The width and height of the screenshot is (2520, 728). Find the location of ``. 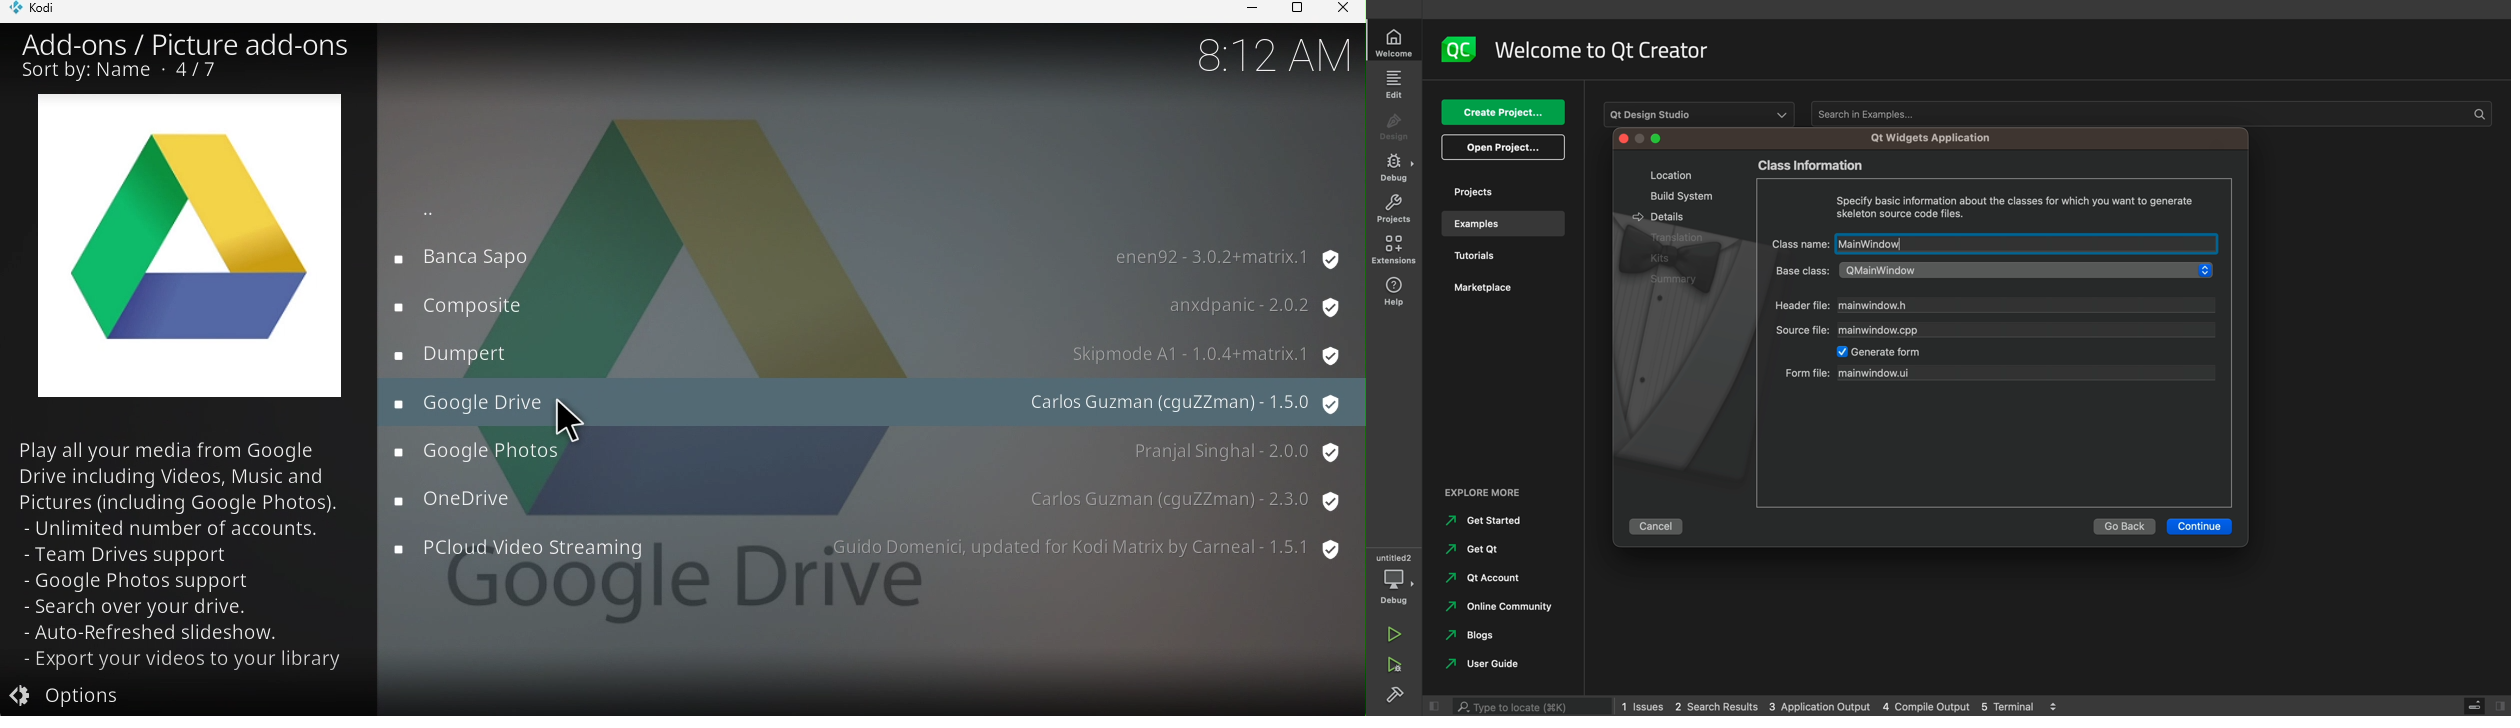

 is located at coordinates (1394, 168).